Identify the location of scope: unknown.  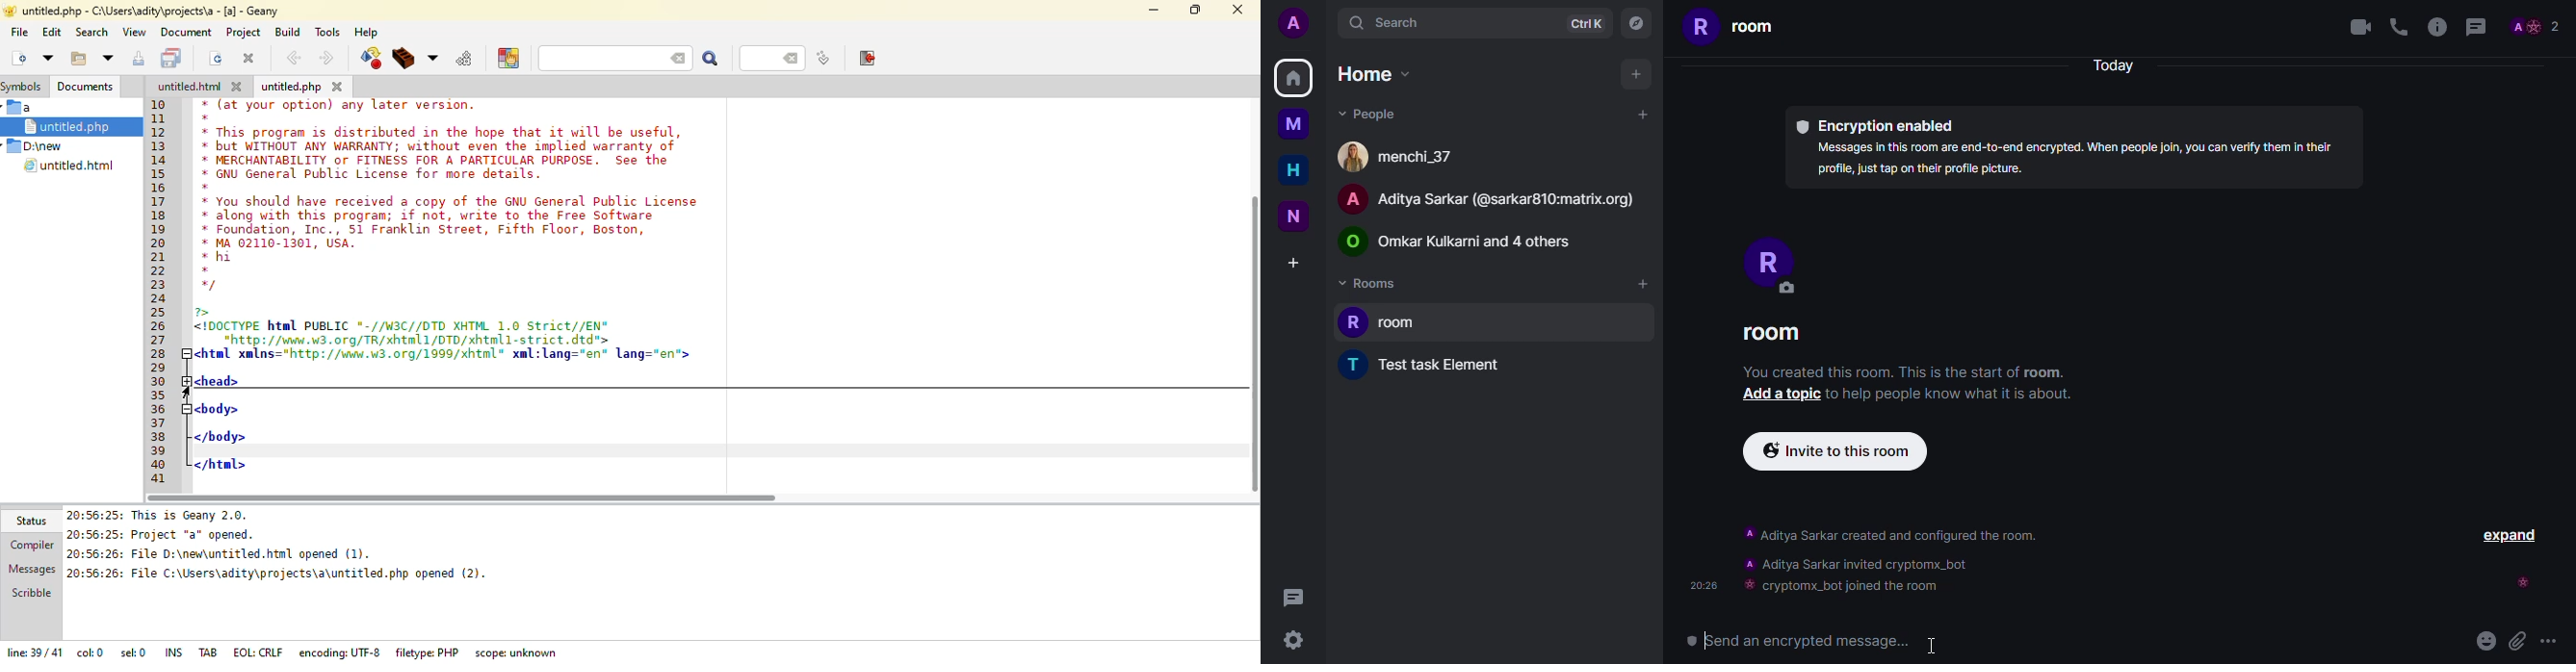
(521, 654).